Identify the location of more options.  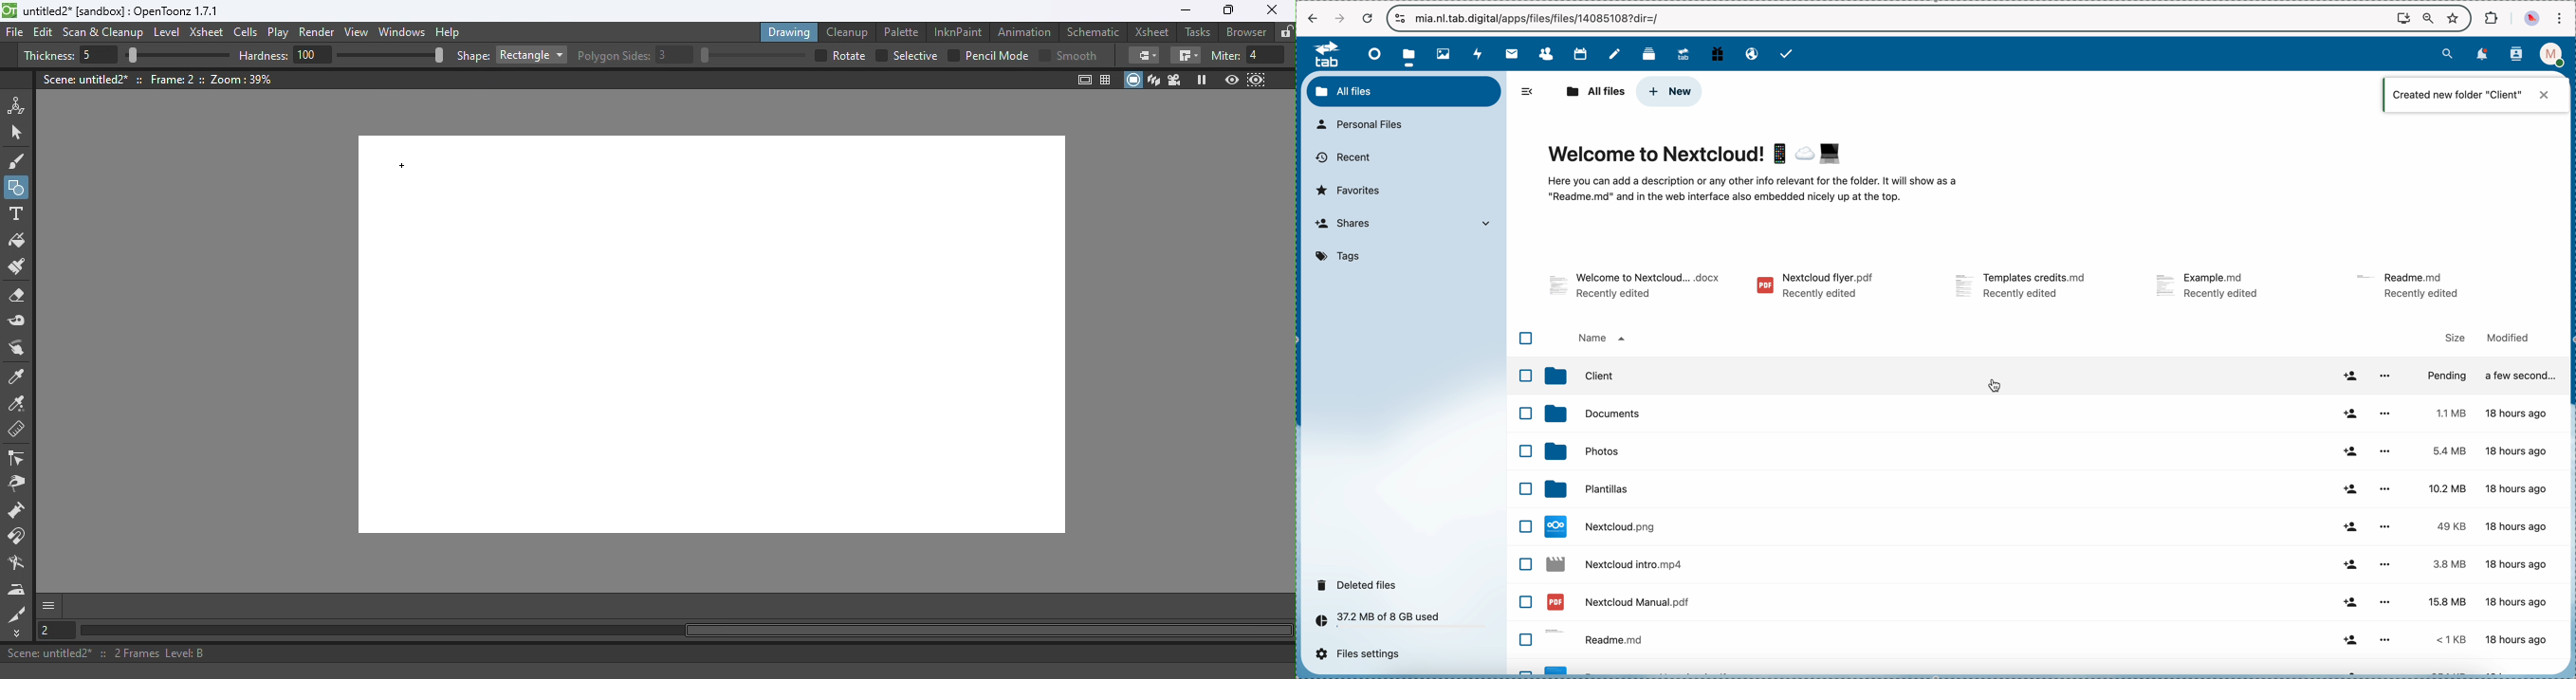
(2383, 603).